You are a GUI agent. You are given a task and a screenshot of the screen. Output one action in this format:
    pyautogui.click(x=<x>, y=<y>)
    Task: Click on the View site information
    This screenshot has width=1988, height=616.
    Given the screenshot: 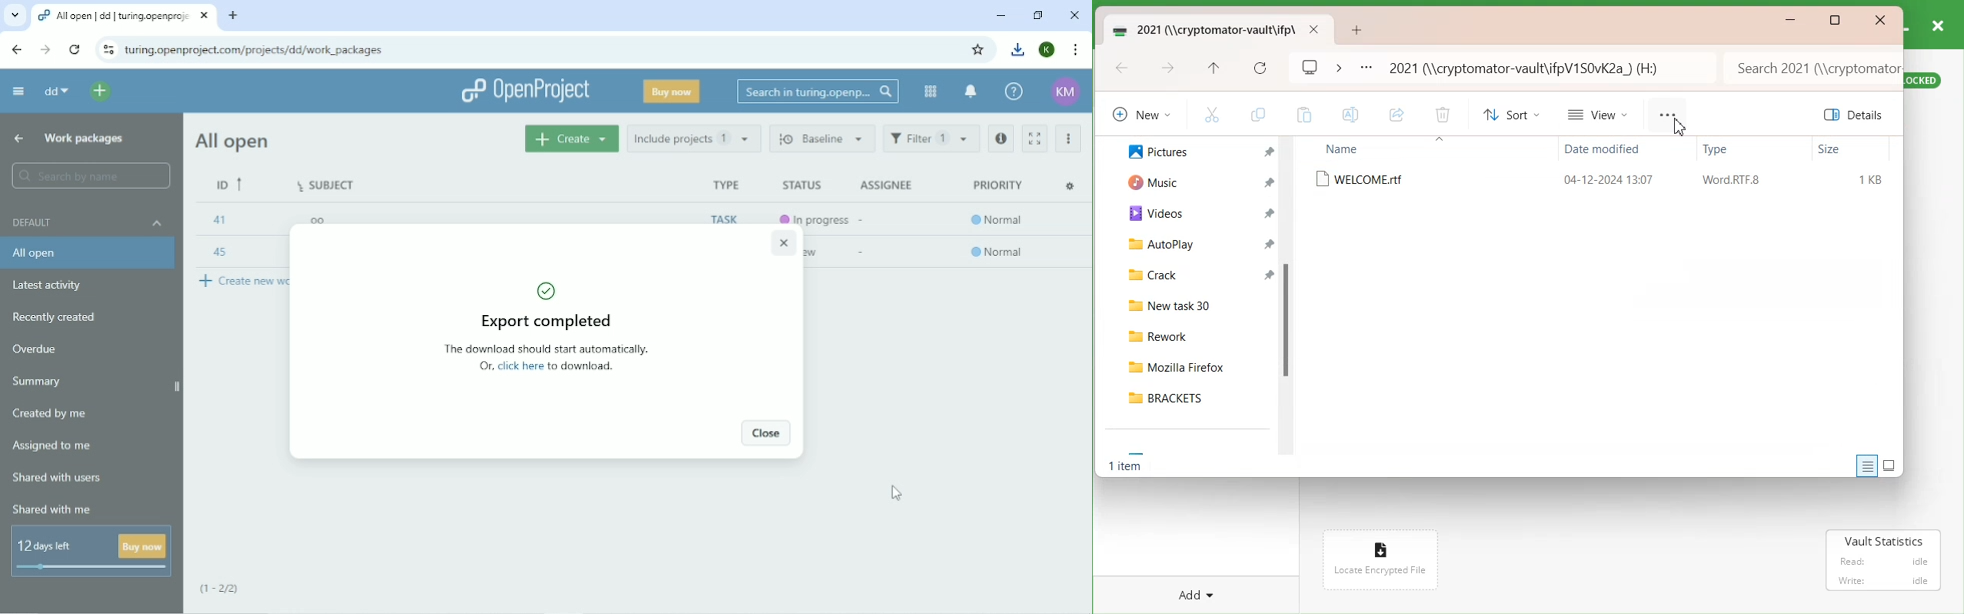 What is the action you would take?
    pyautogui.click(x=108, y=49)
    